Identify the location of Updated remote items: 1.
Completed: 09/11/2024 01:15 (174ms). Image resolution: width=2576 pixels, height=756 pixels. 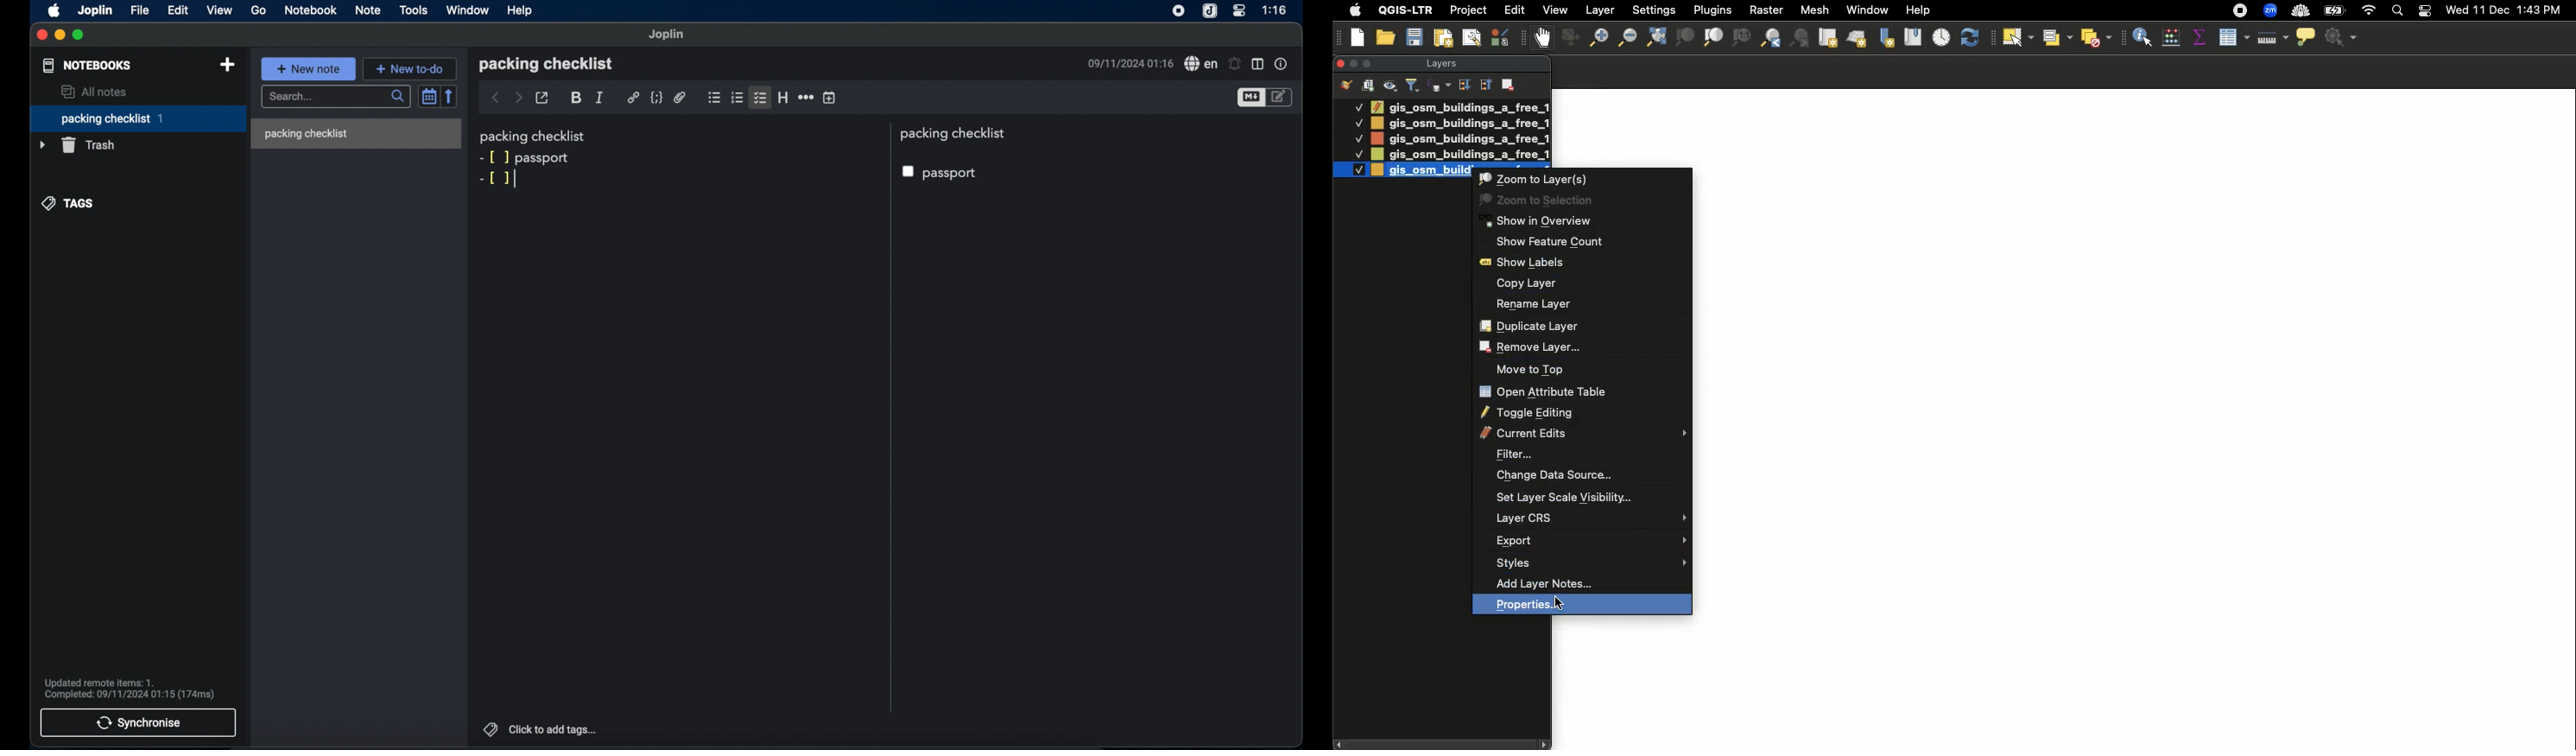
(131, 688).